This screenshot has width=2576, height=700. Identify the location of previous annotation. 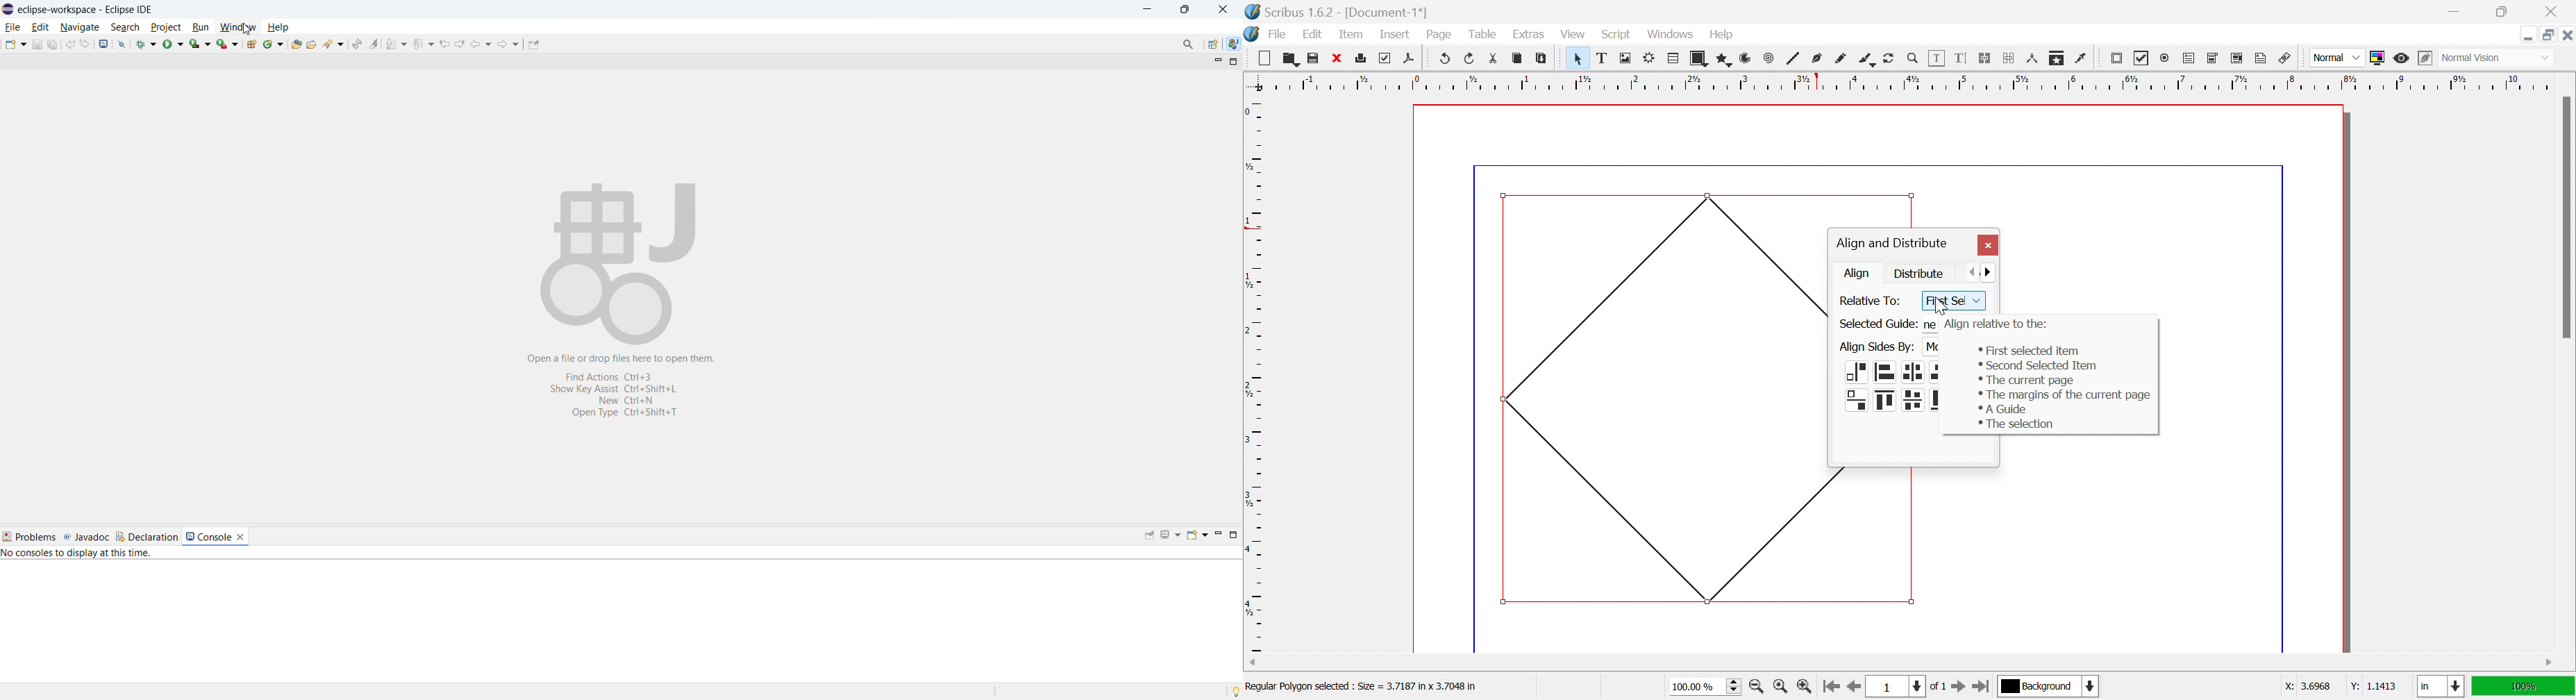
(423, 44).